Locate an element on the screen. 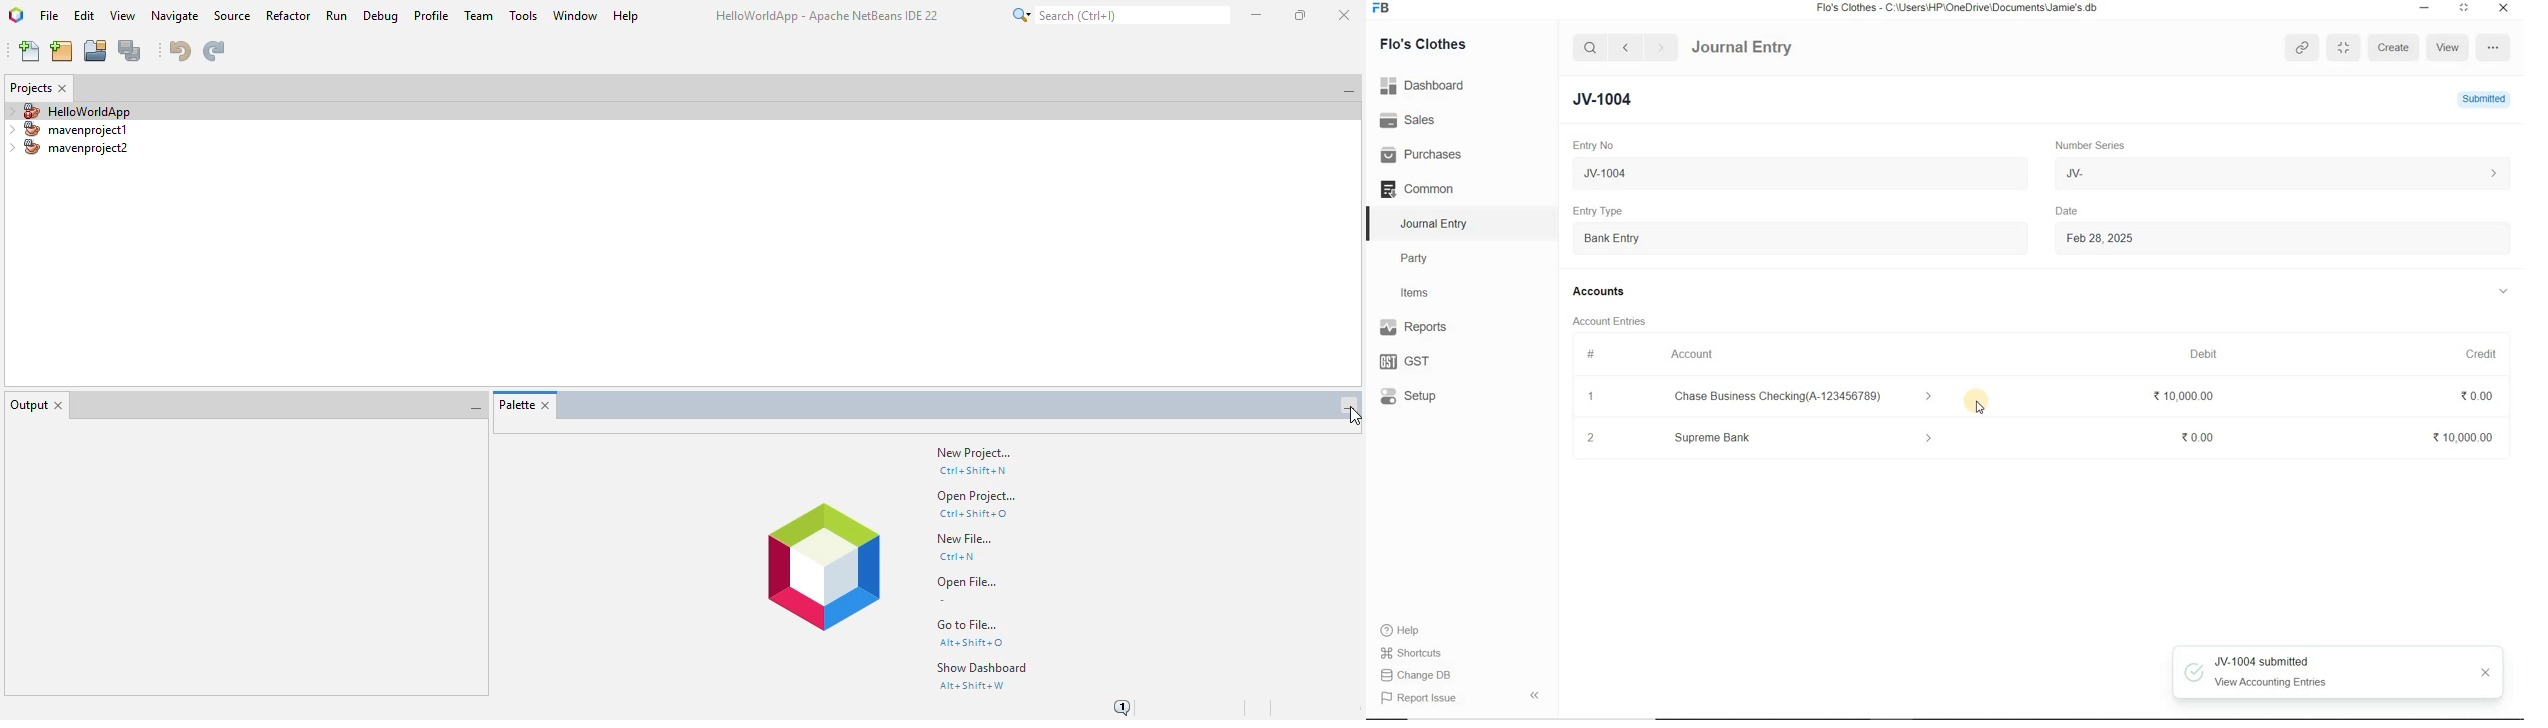 Image resolution: width=2548 pixels, height=728 pixels. Feb 28, 2025 is located at coordinates (2276, 239).